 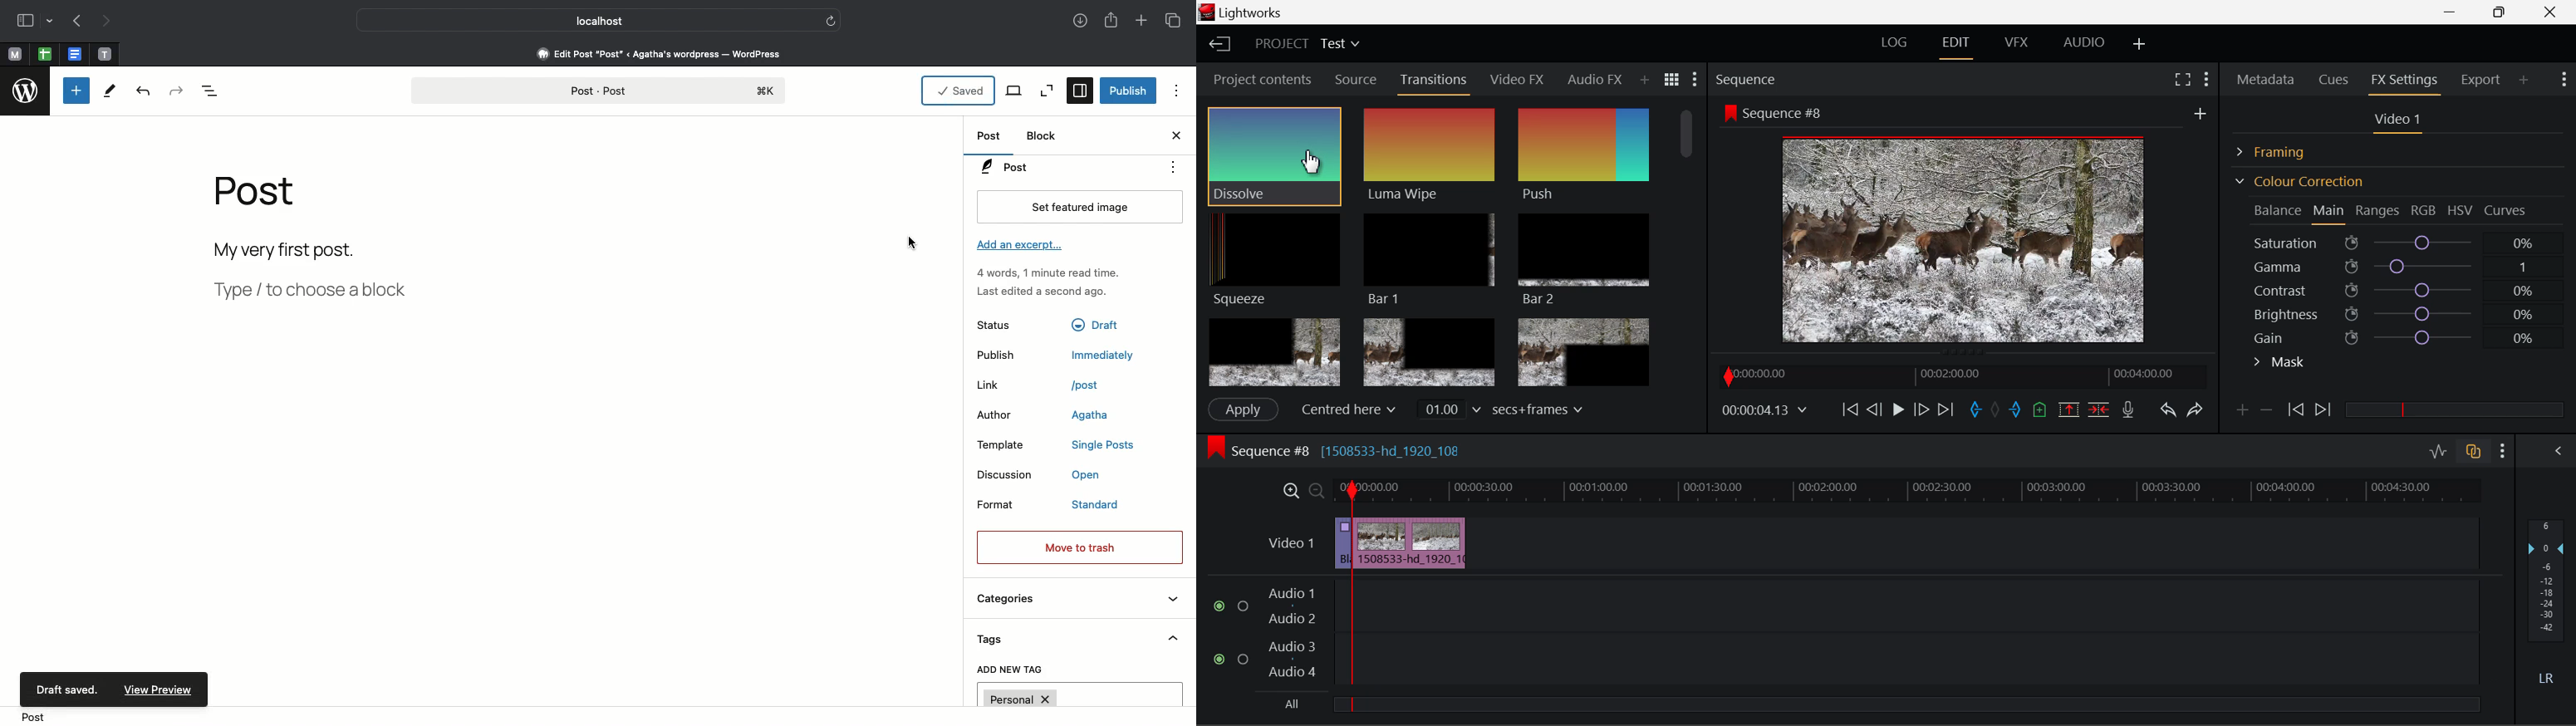 What do you see at coordinates (1356, 80) in the screenshot?
I see `Source` at bounding box center [1356, 80].